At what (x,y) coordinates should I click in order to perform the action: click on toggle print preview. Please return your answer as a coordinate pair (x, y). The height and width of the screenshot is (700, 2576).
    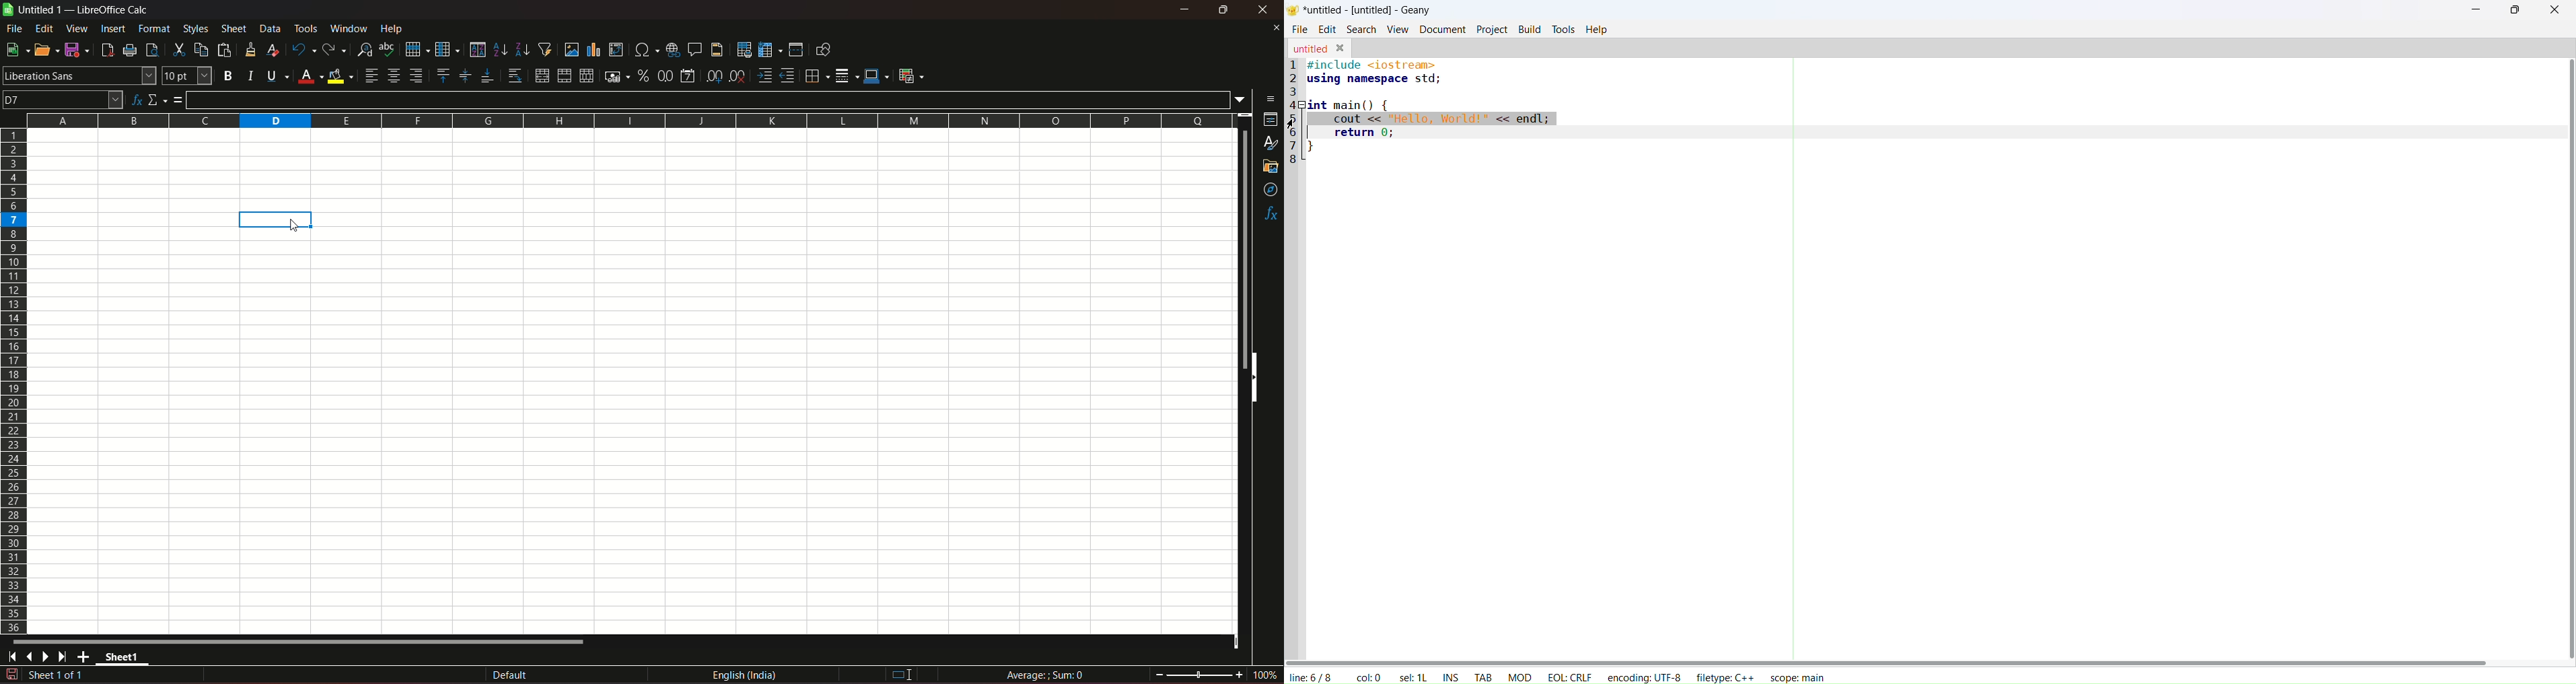
    Looking at the image, I should click on (151, 48).